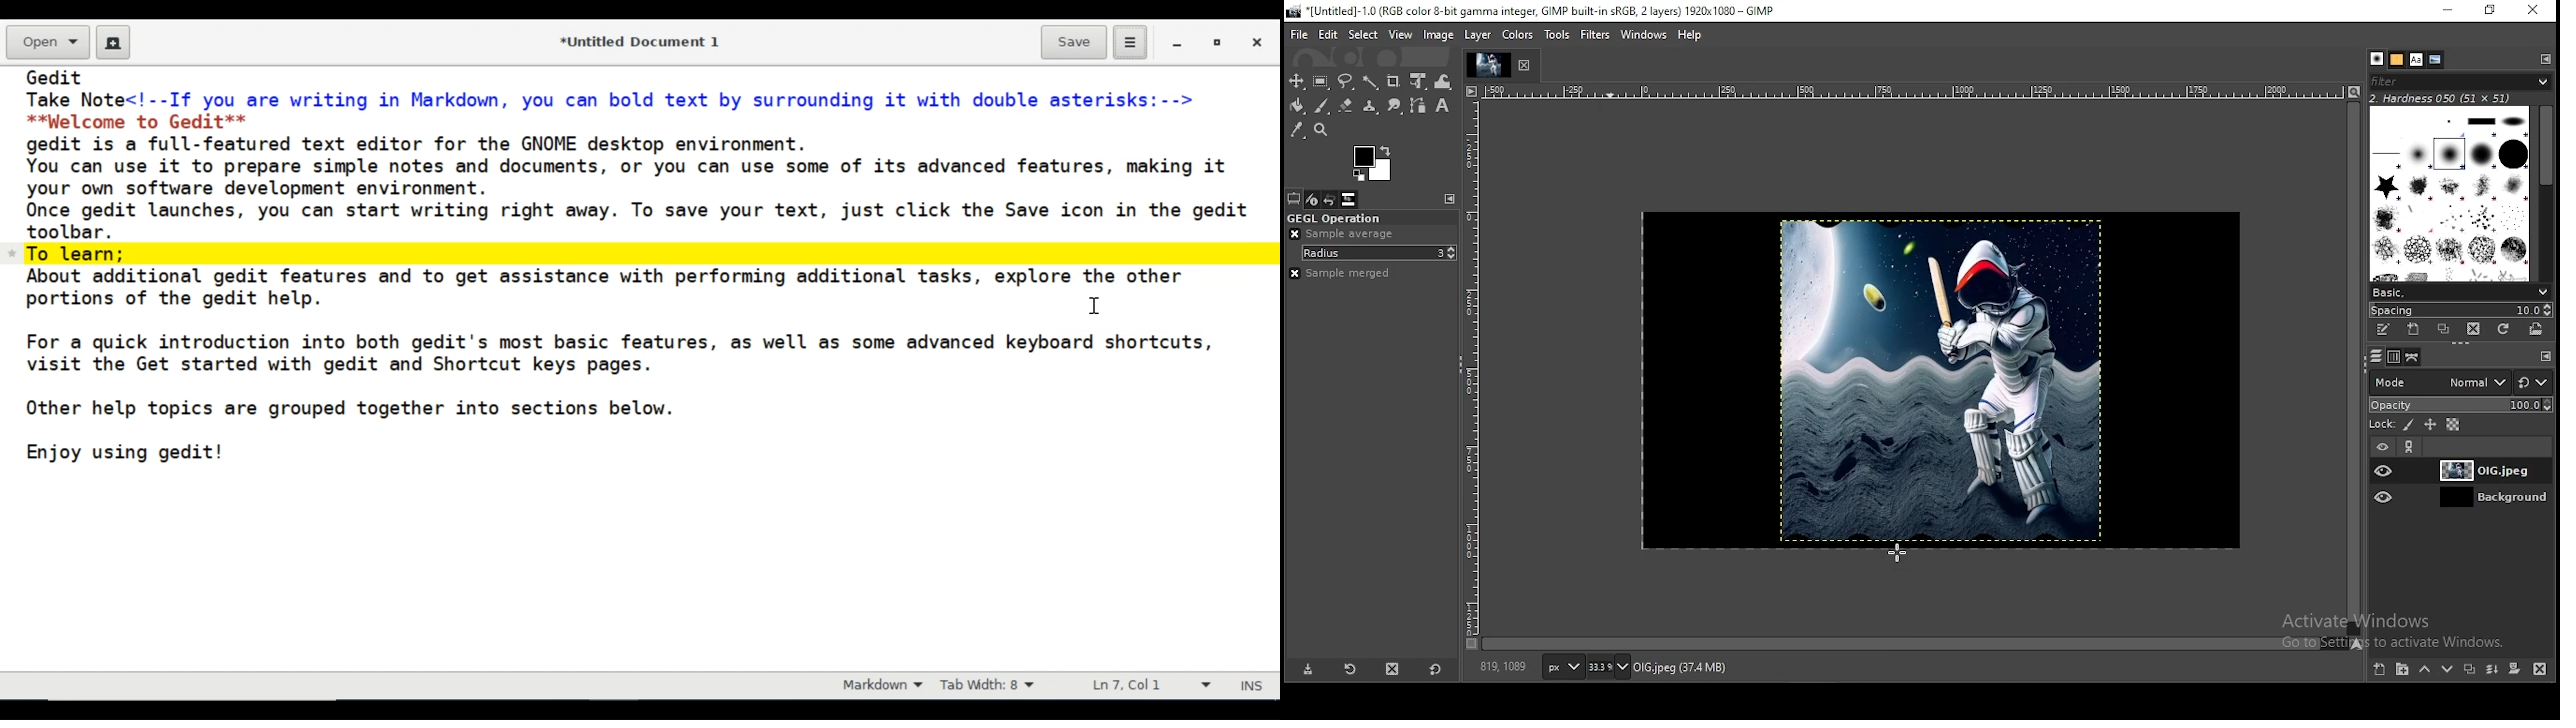 The height and width of the screenshot is (728, 2576). Describe the element at coordinates (1347, 82) in the screenshot. I see `free select tool` at that location.